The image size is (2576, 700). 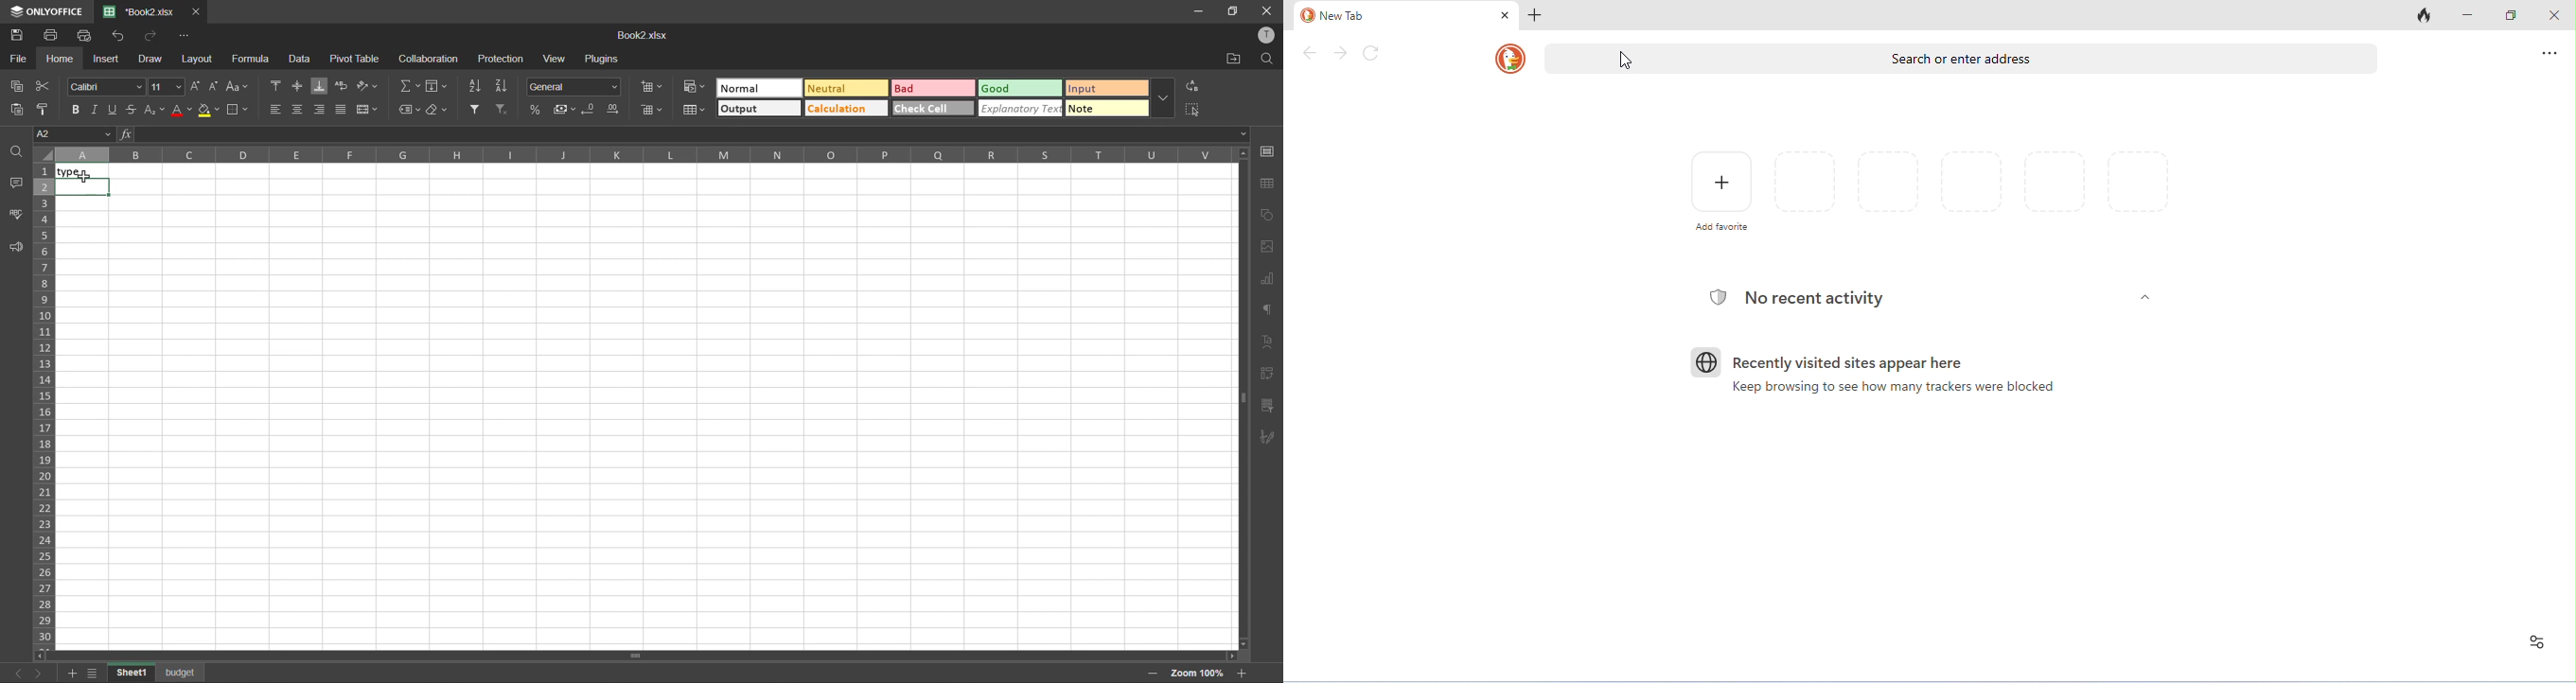 What do you see at coordinates (73, 133) in the screenshot?
I see `cell address` at bounding box center [73, 133].